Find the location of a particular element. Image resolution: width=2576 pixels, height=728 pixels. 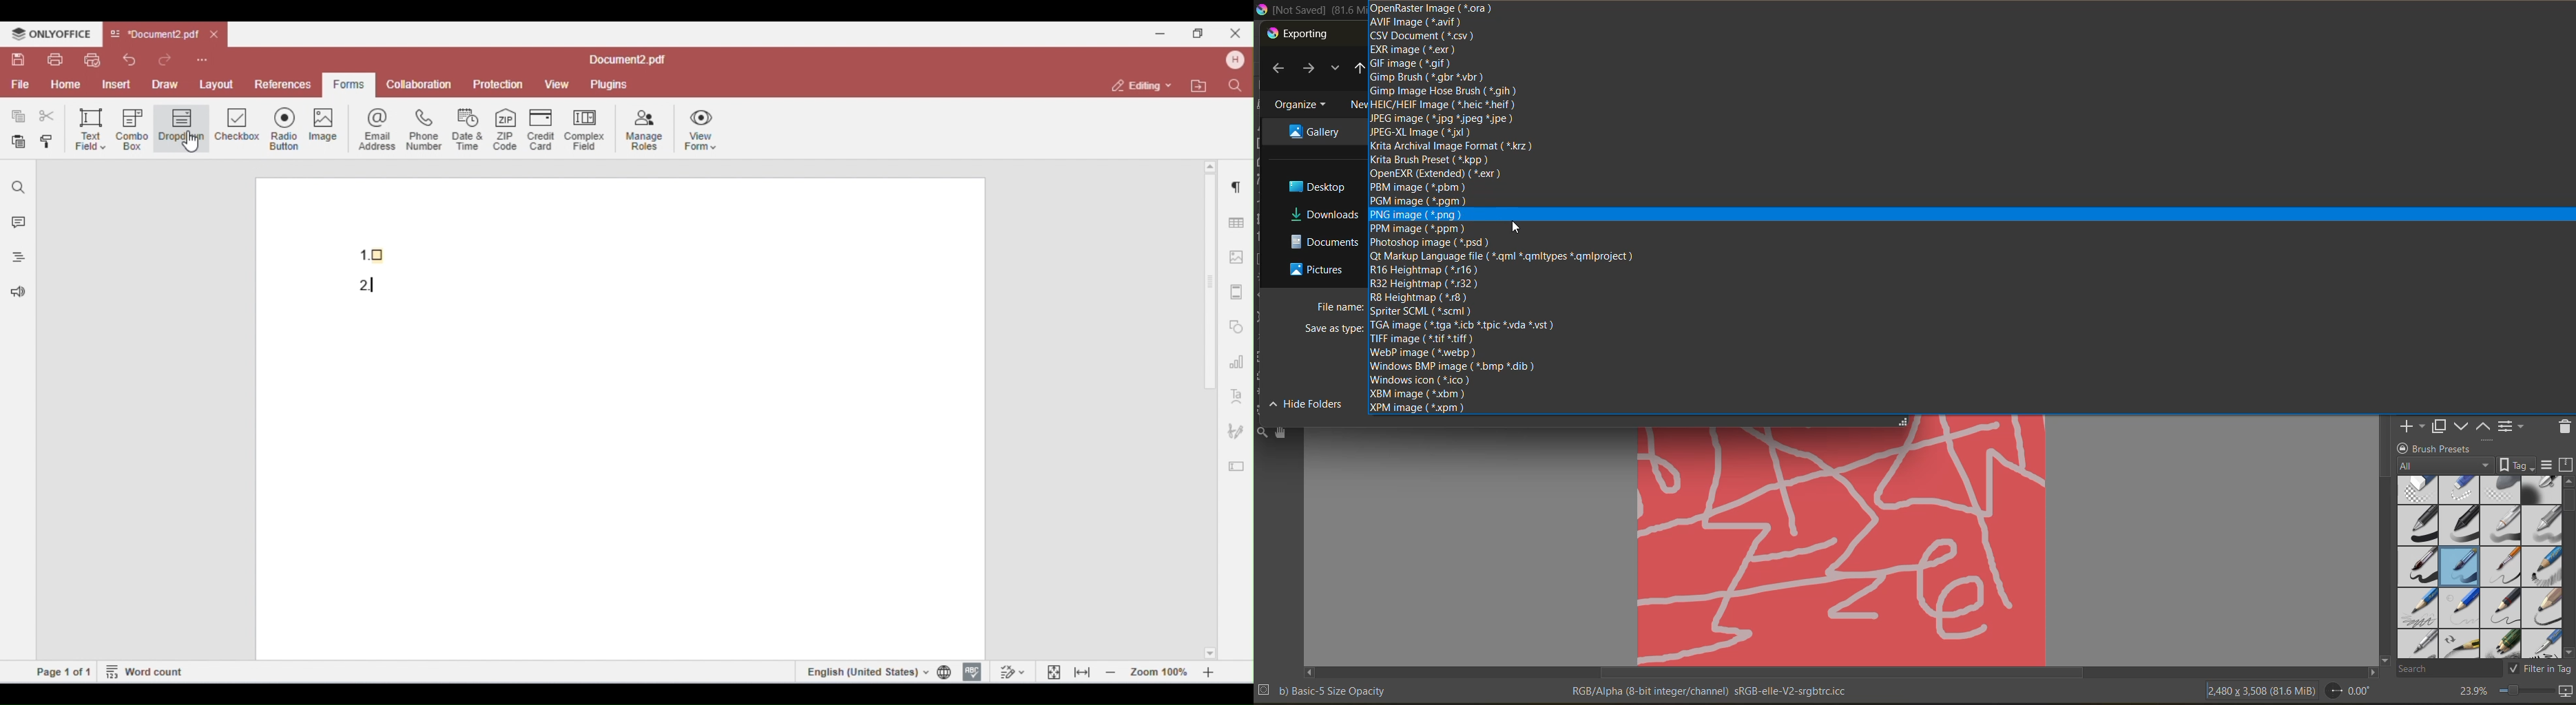

save as type is located at coordinates (1333, 329).